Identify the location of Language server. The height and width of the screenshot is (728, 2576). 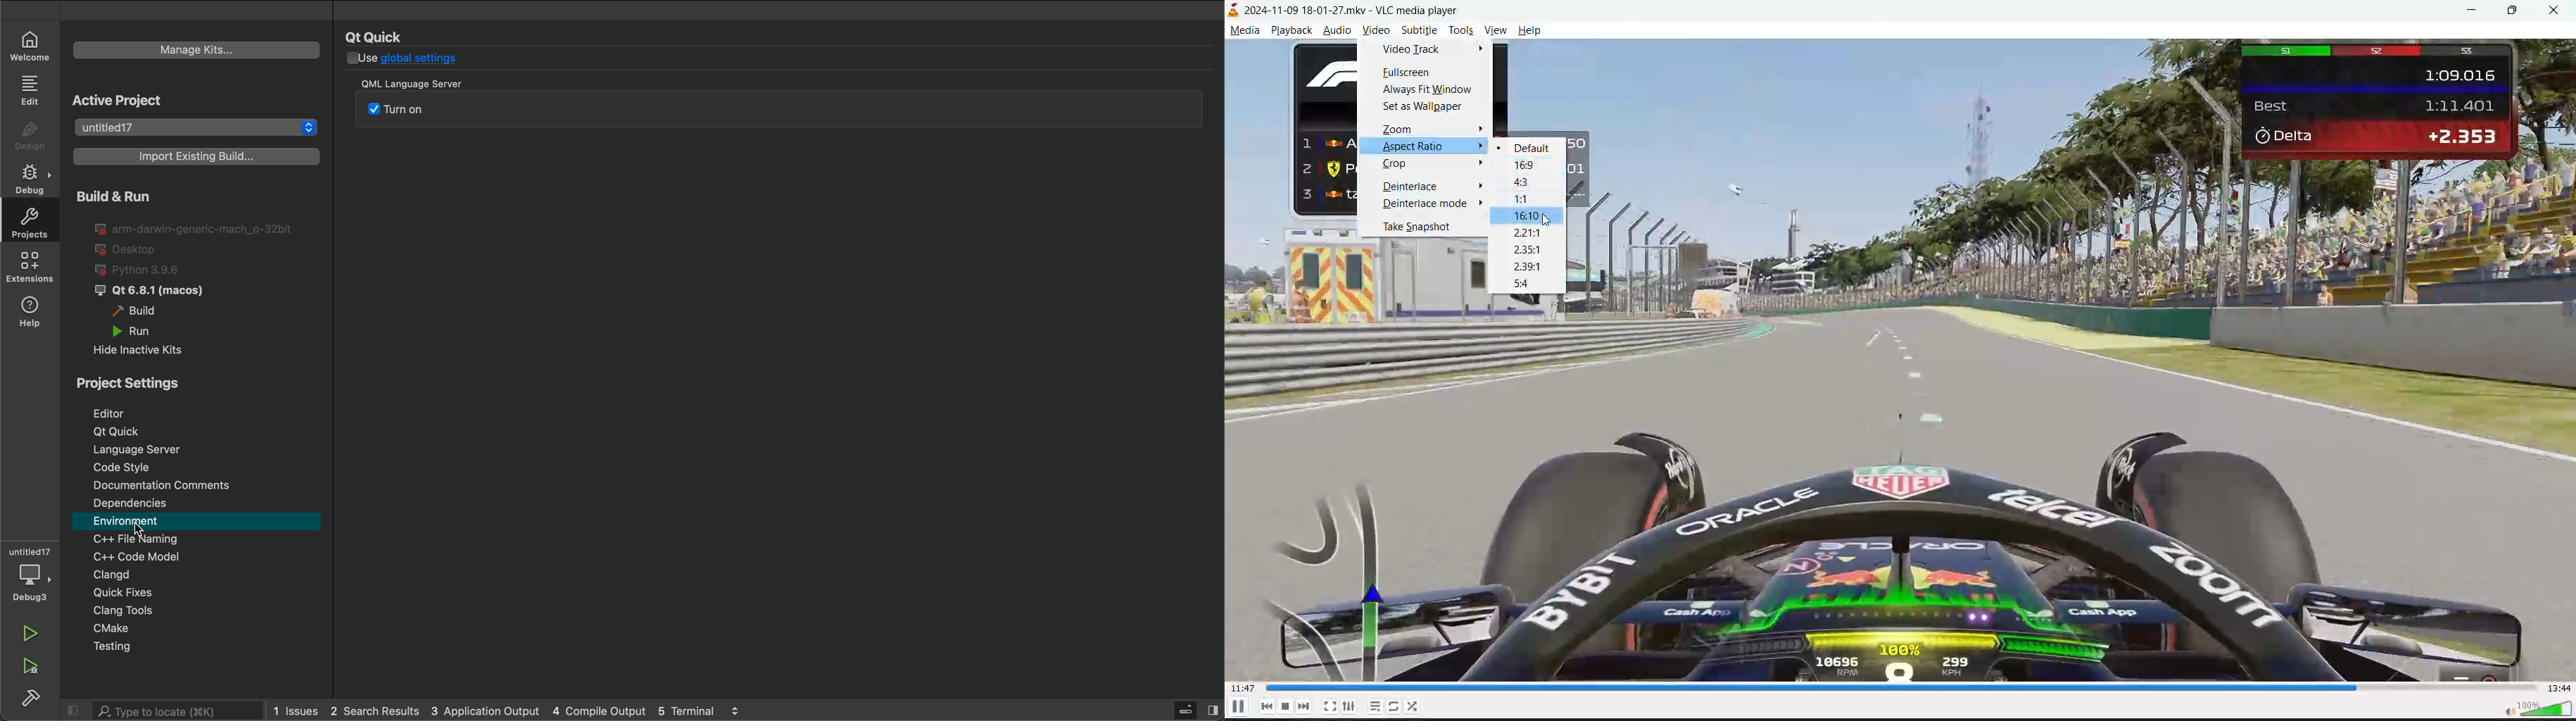
(199, 449).